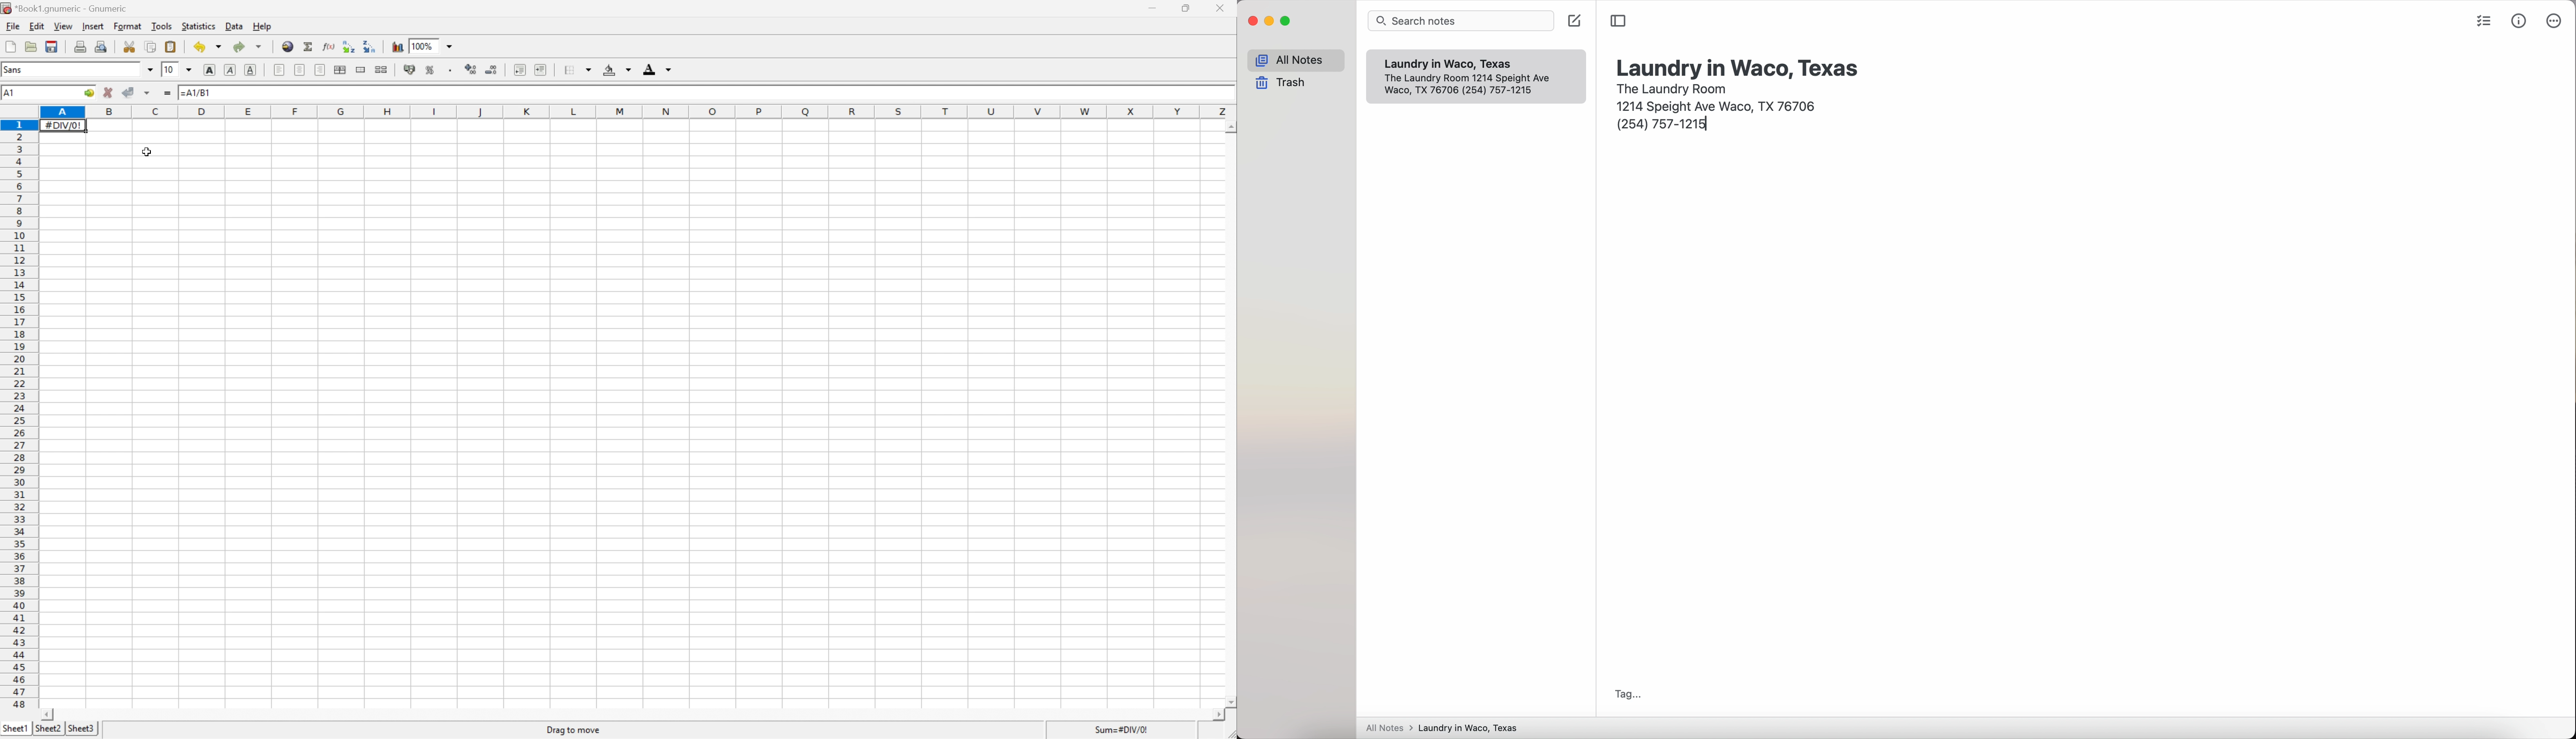  Describe the element at coordinates (1619, 21) in the screenshot. I see `toggle sidebar` at that location.